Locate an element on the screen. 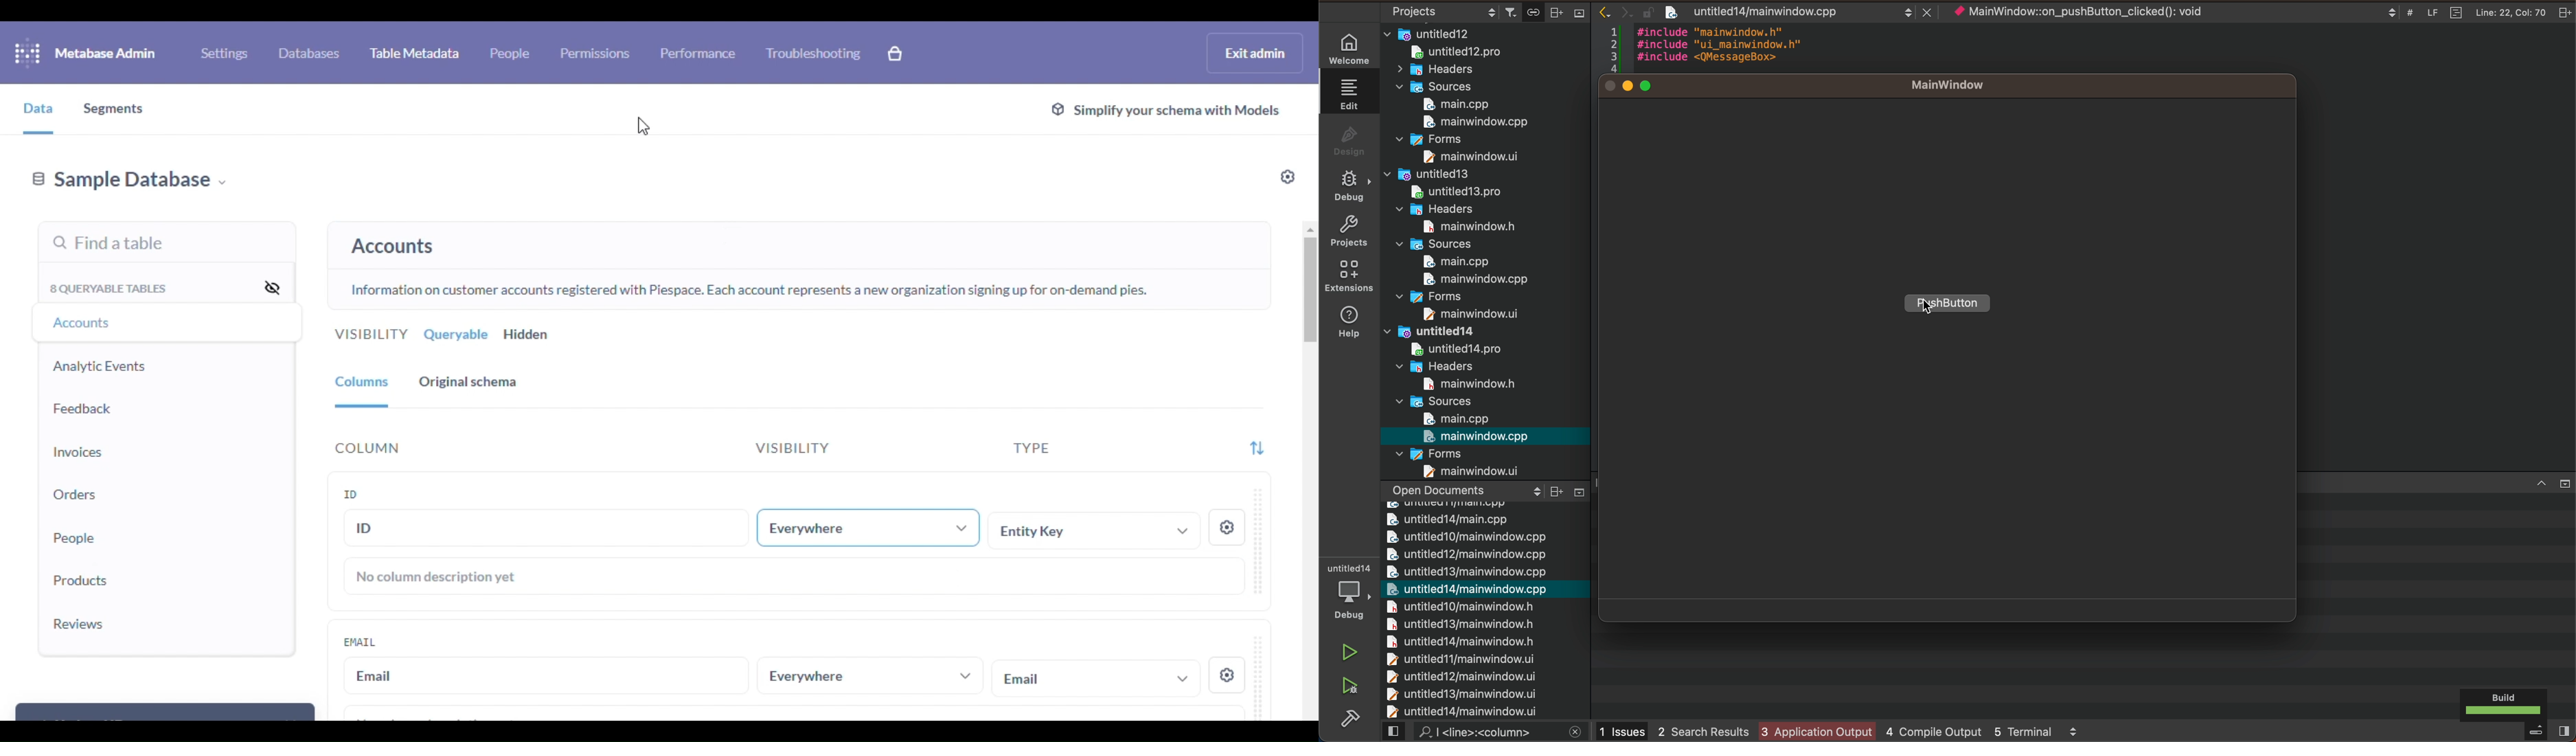 This screenshot has width=2576, height=756. untitled14 is located at coordinates (1449, 331).